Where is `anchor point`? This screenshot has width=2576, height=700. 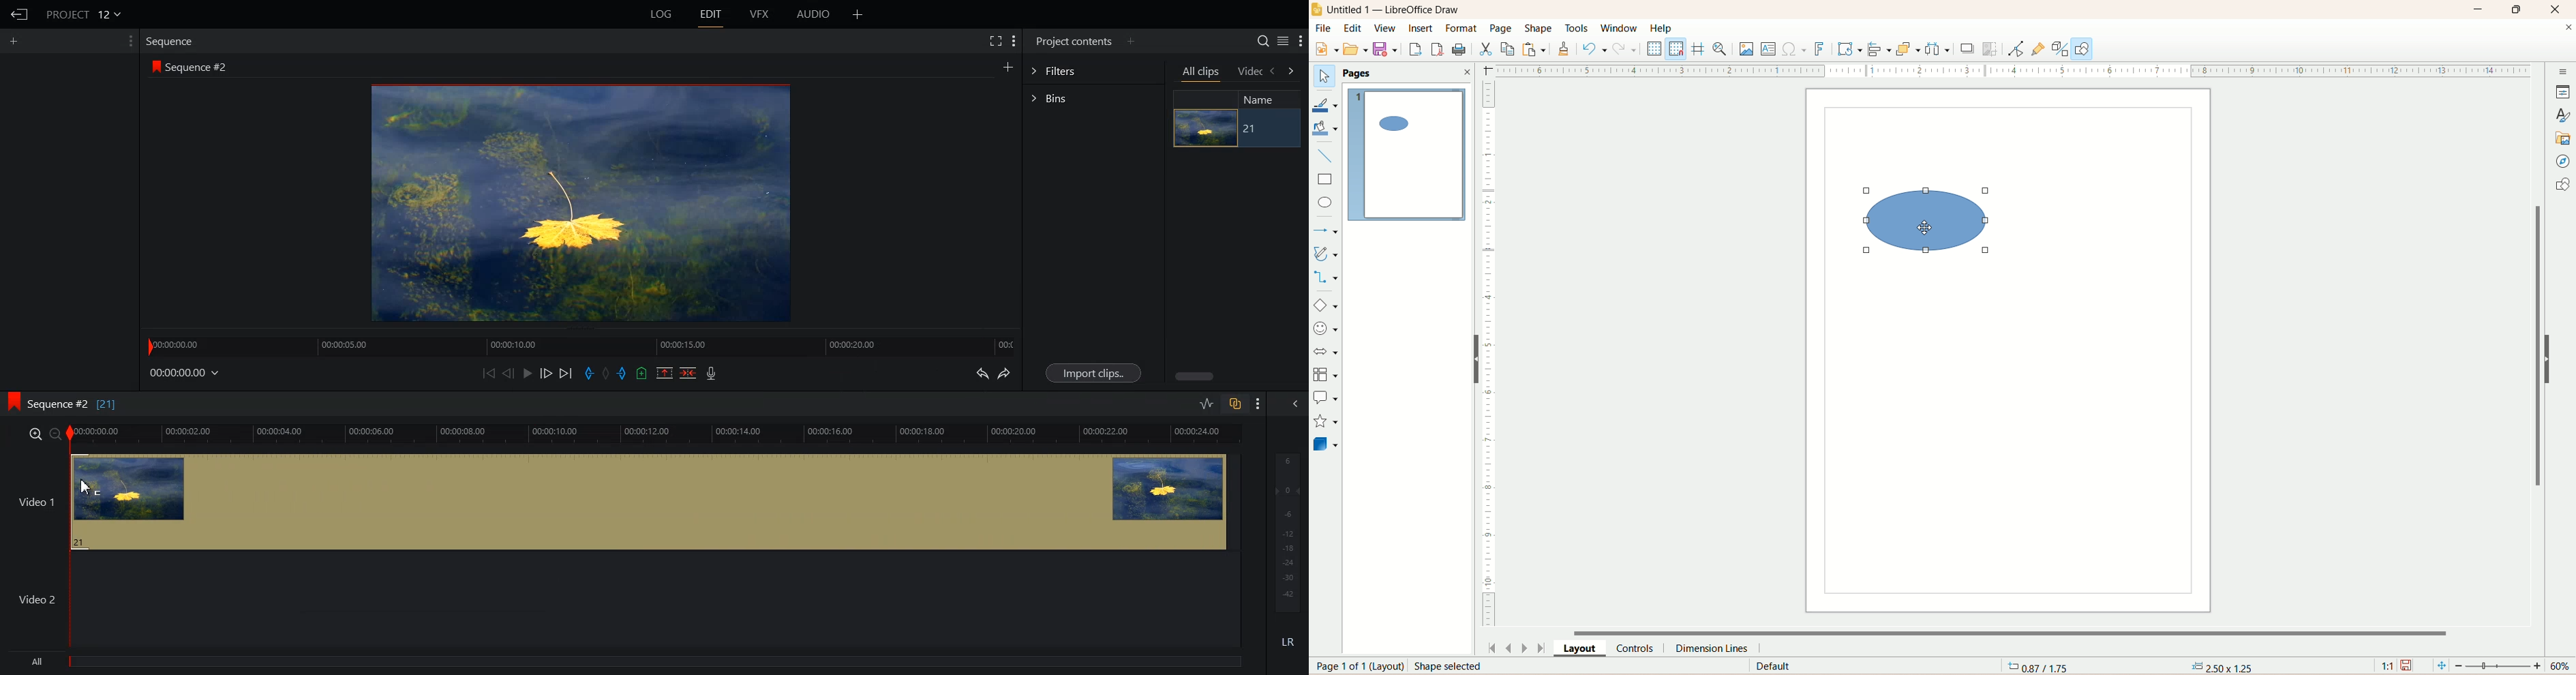 anchor point is located at coordinates (2222, 667).